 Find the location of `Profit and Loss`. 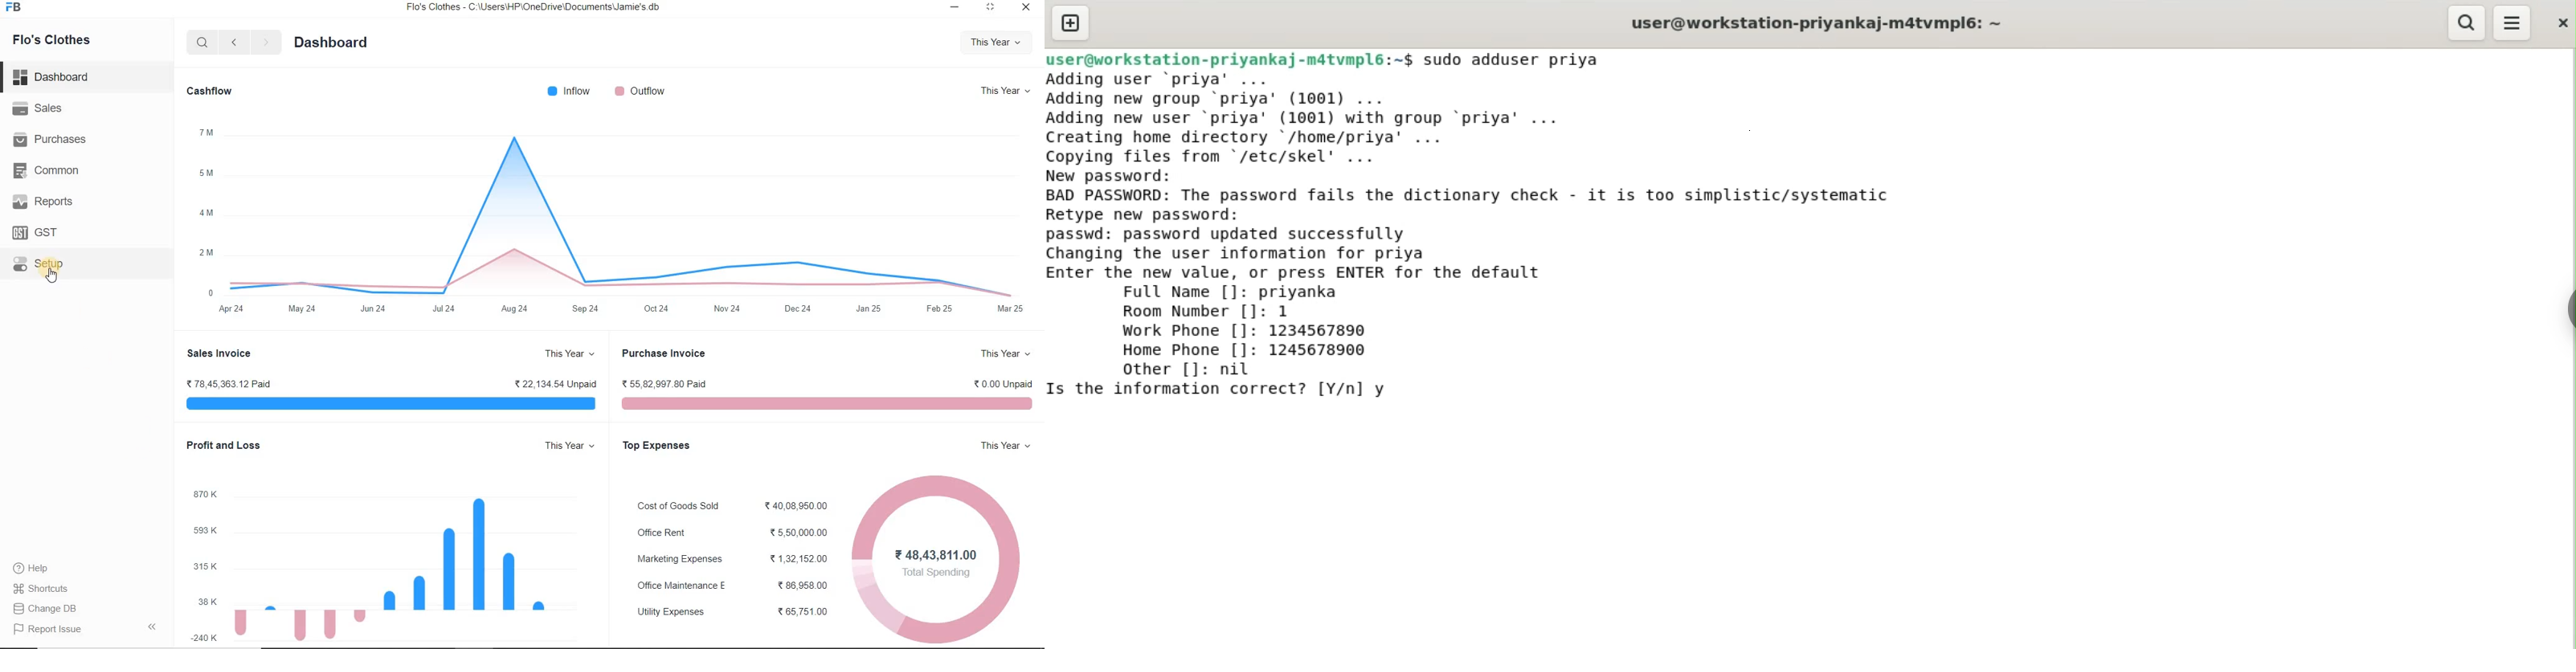

Profit and Loss is located at coordinates (222, 444).